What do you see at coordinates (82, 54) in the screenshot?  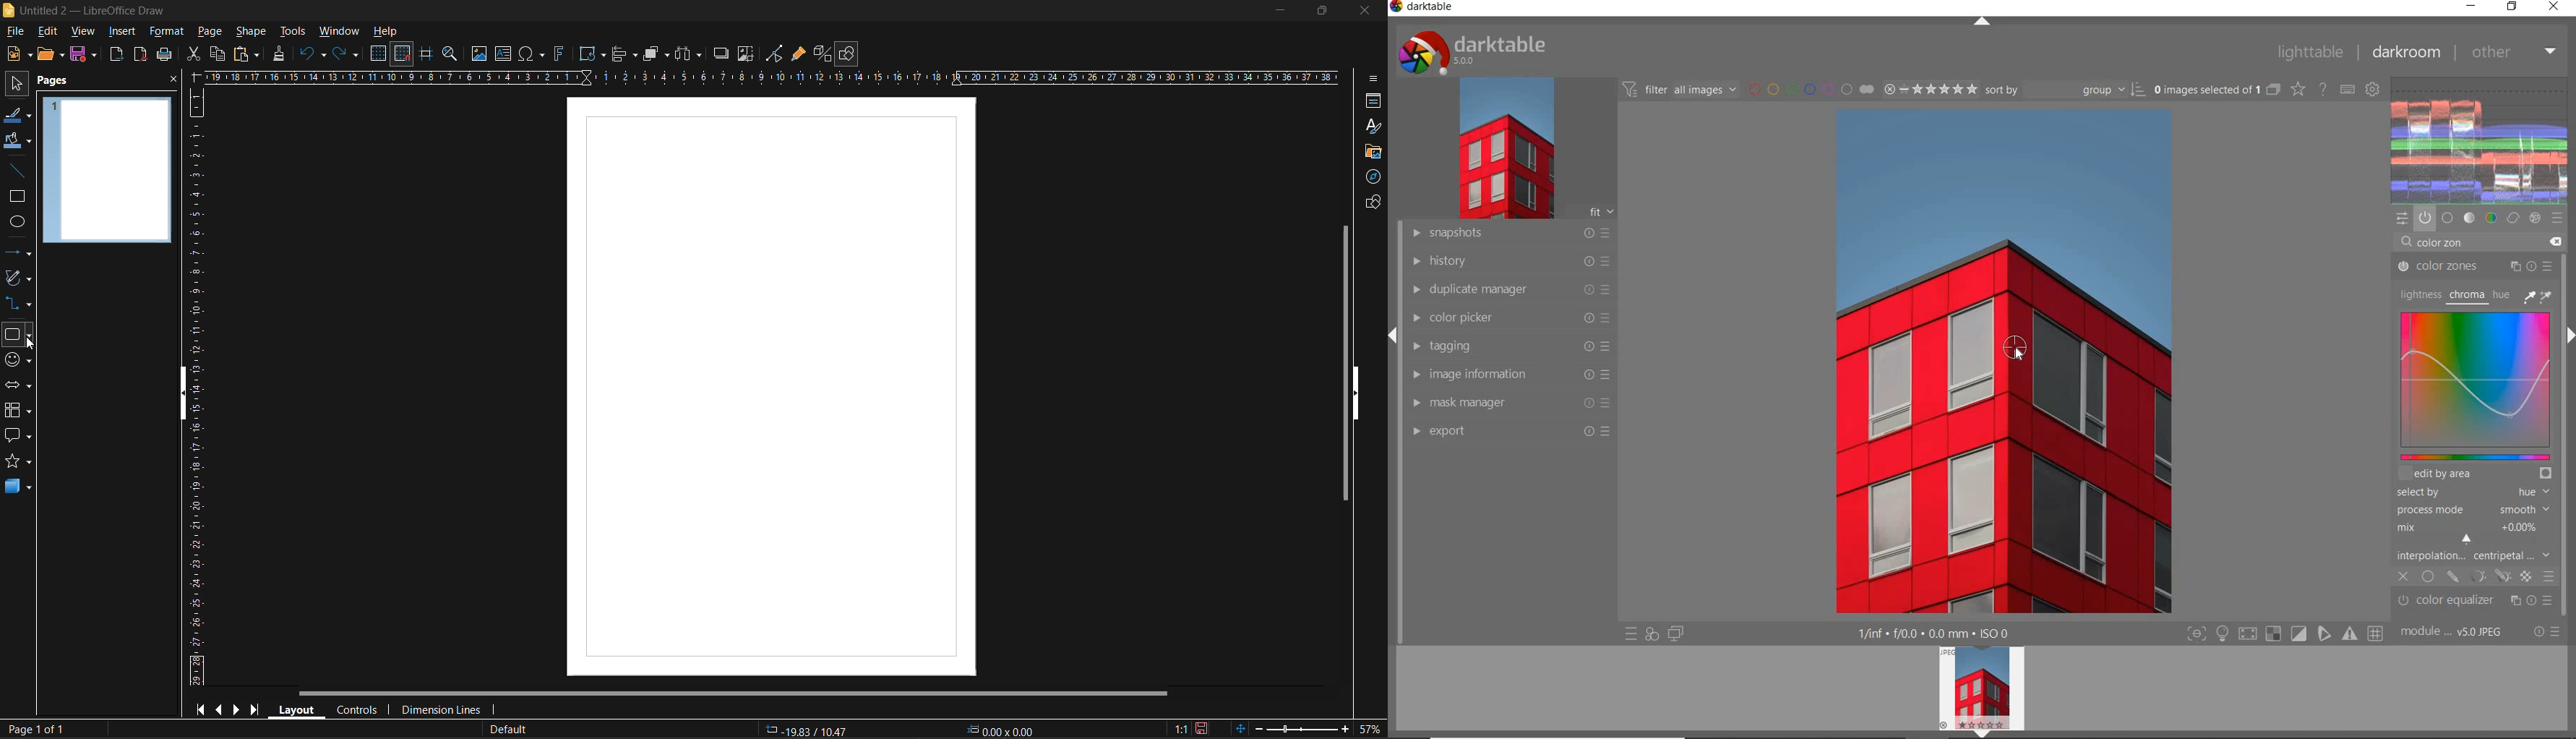 I see `save` at bounding box center [82, 54].